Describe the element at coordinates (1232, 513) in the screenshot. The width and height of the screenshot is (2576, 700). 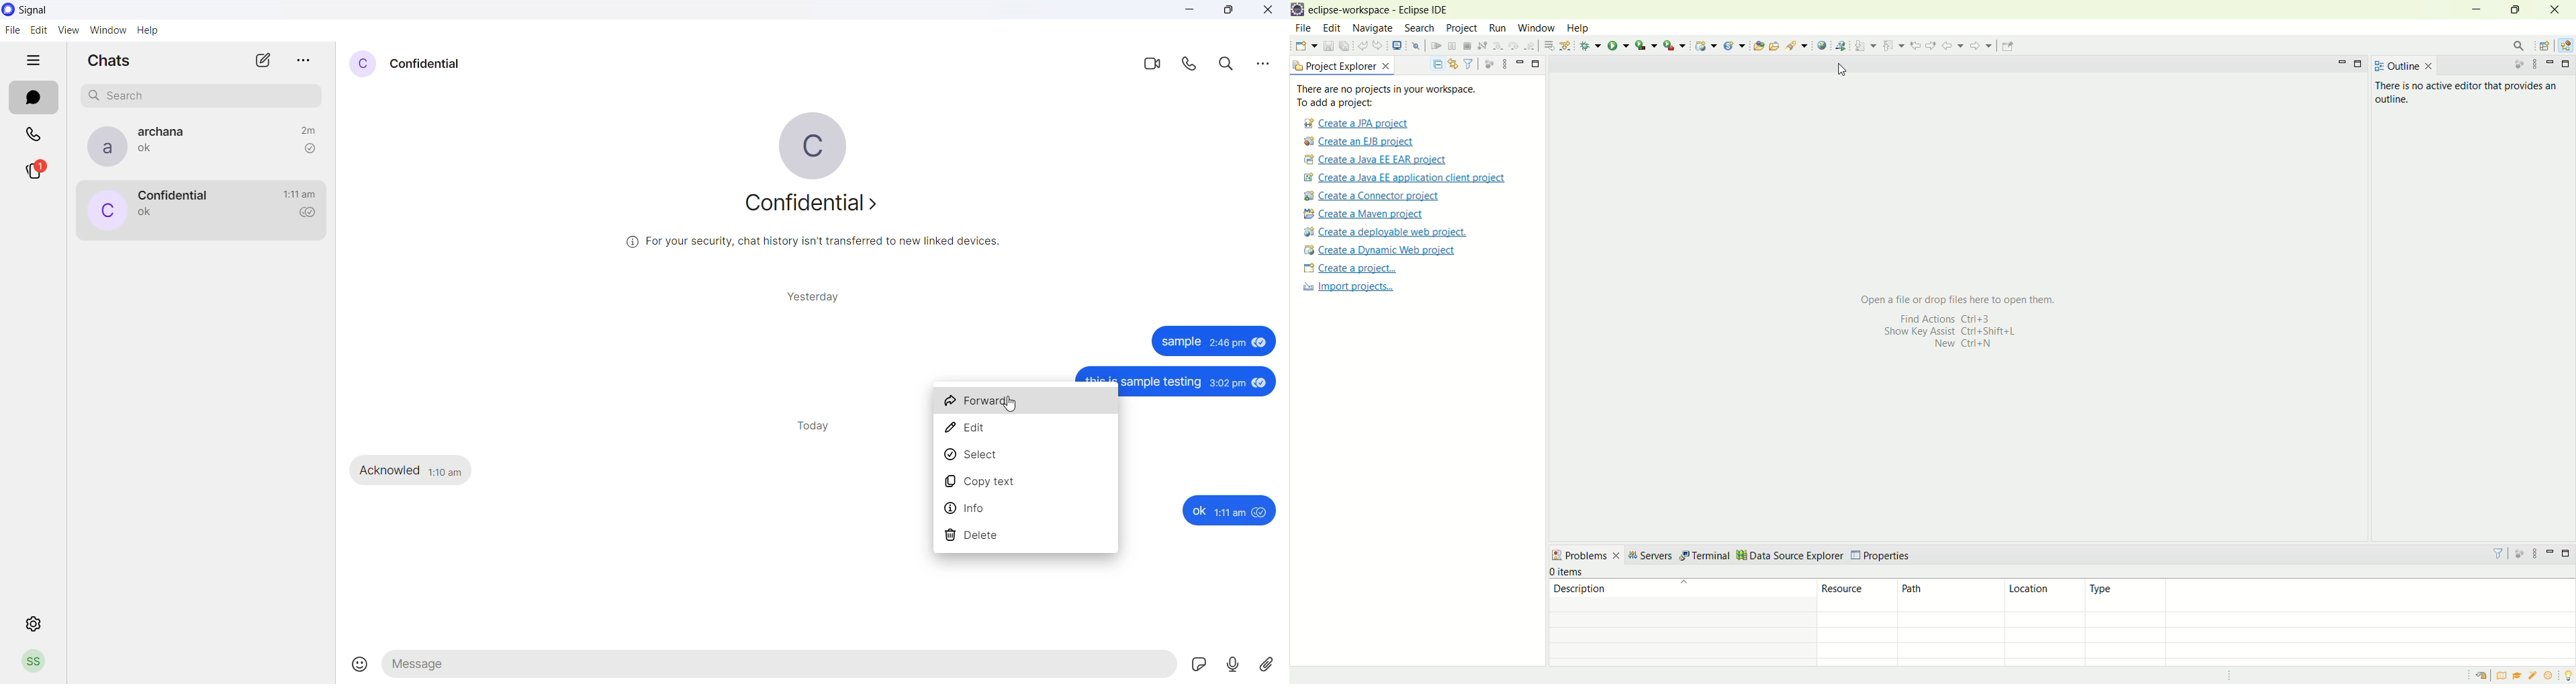
I see `1:11am` at that location.